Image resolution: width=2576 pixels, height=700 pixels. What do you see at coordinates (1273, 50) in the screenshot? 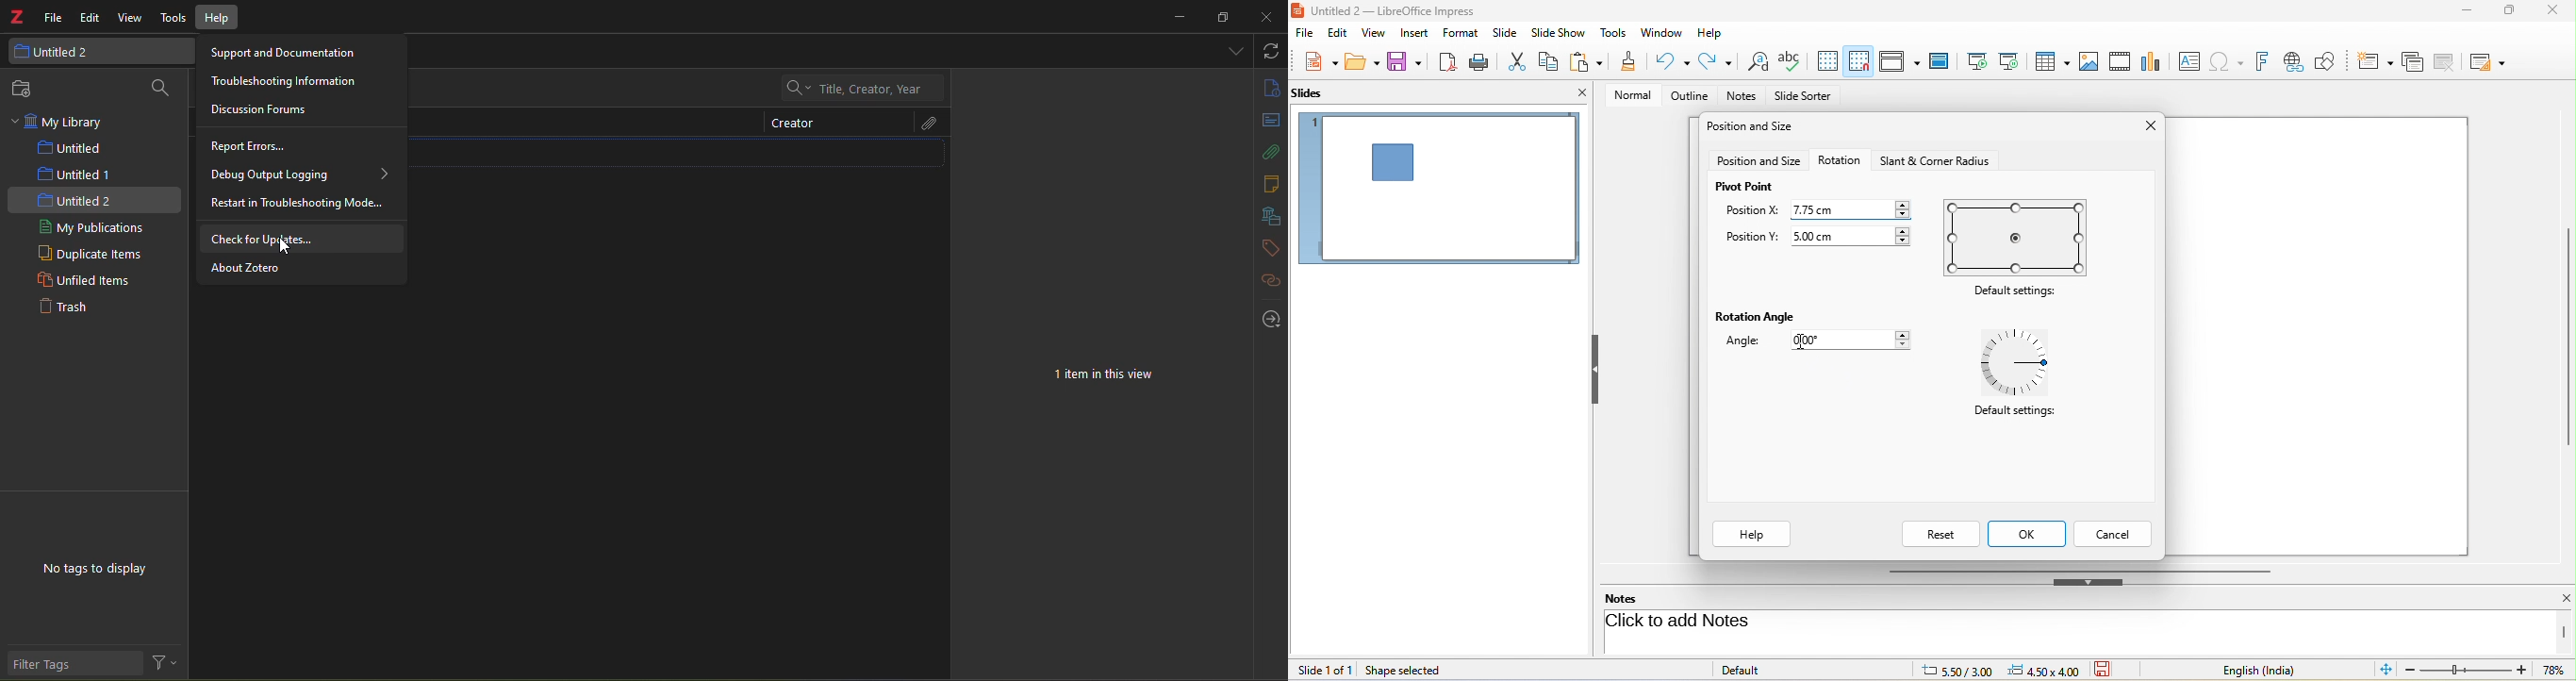
I see `sync` at bounding box center [1273, 50].